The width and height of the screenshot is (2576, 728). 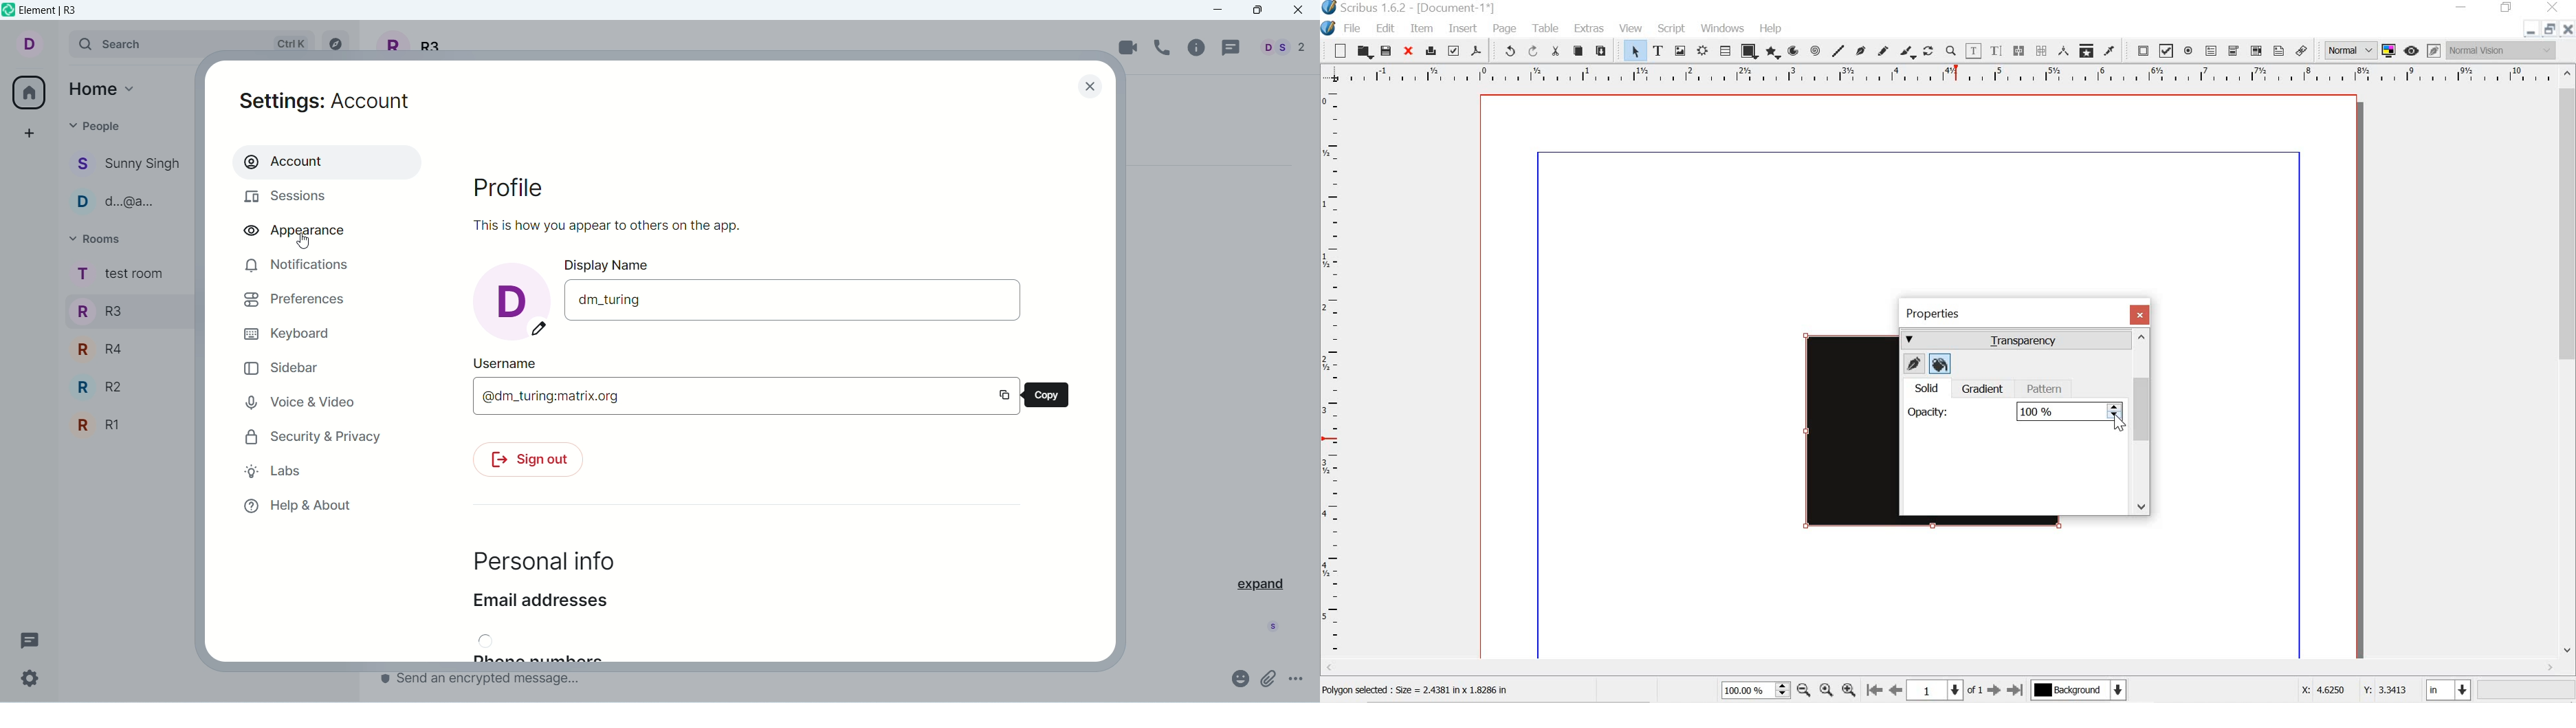 I want to click on R2, so click(x=131, y=387).